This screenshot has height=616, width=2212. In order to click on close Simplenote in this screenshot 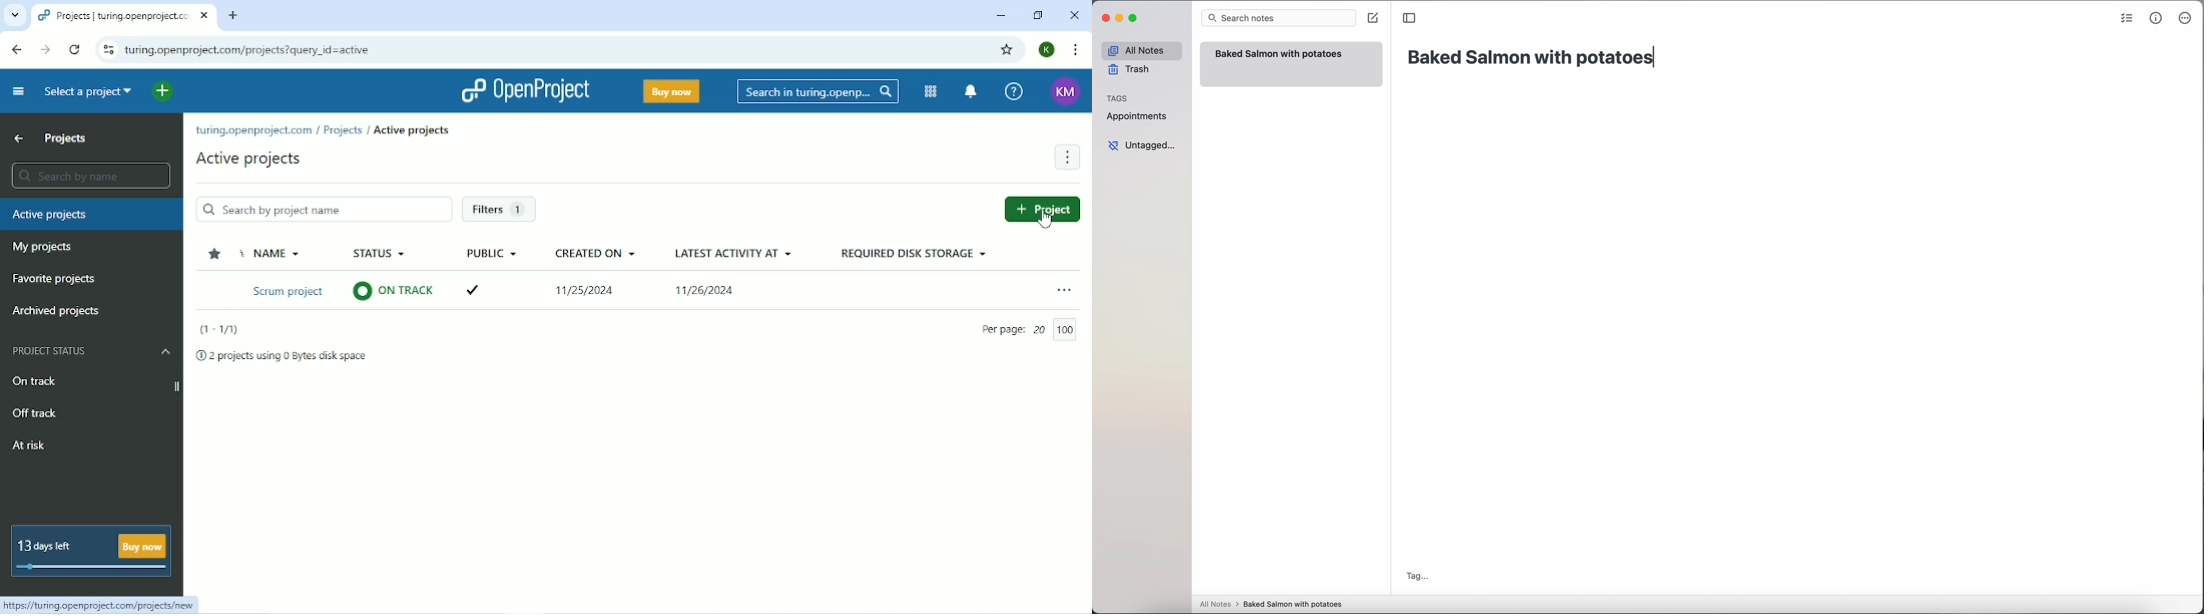, I will do `click(1105, 19)`.